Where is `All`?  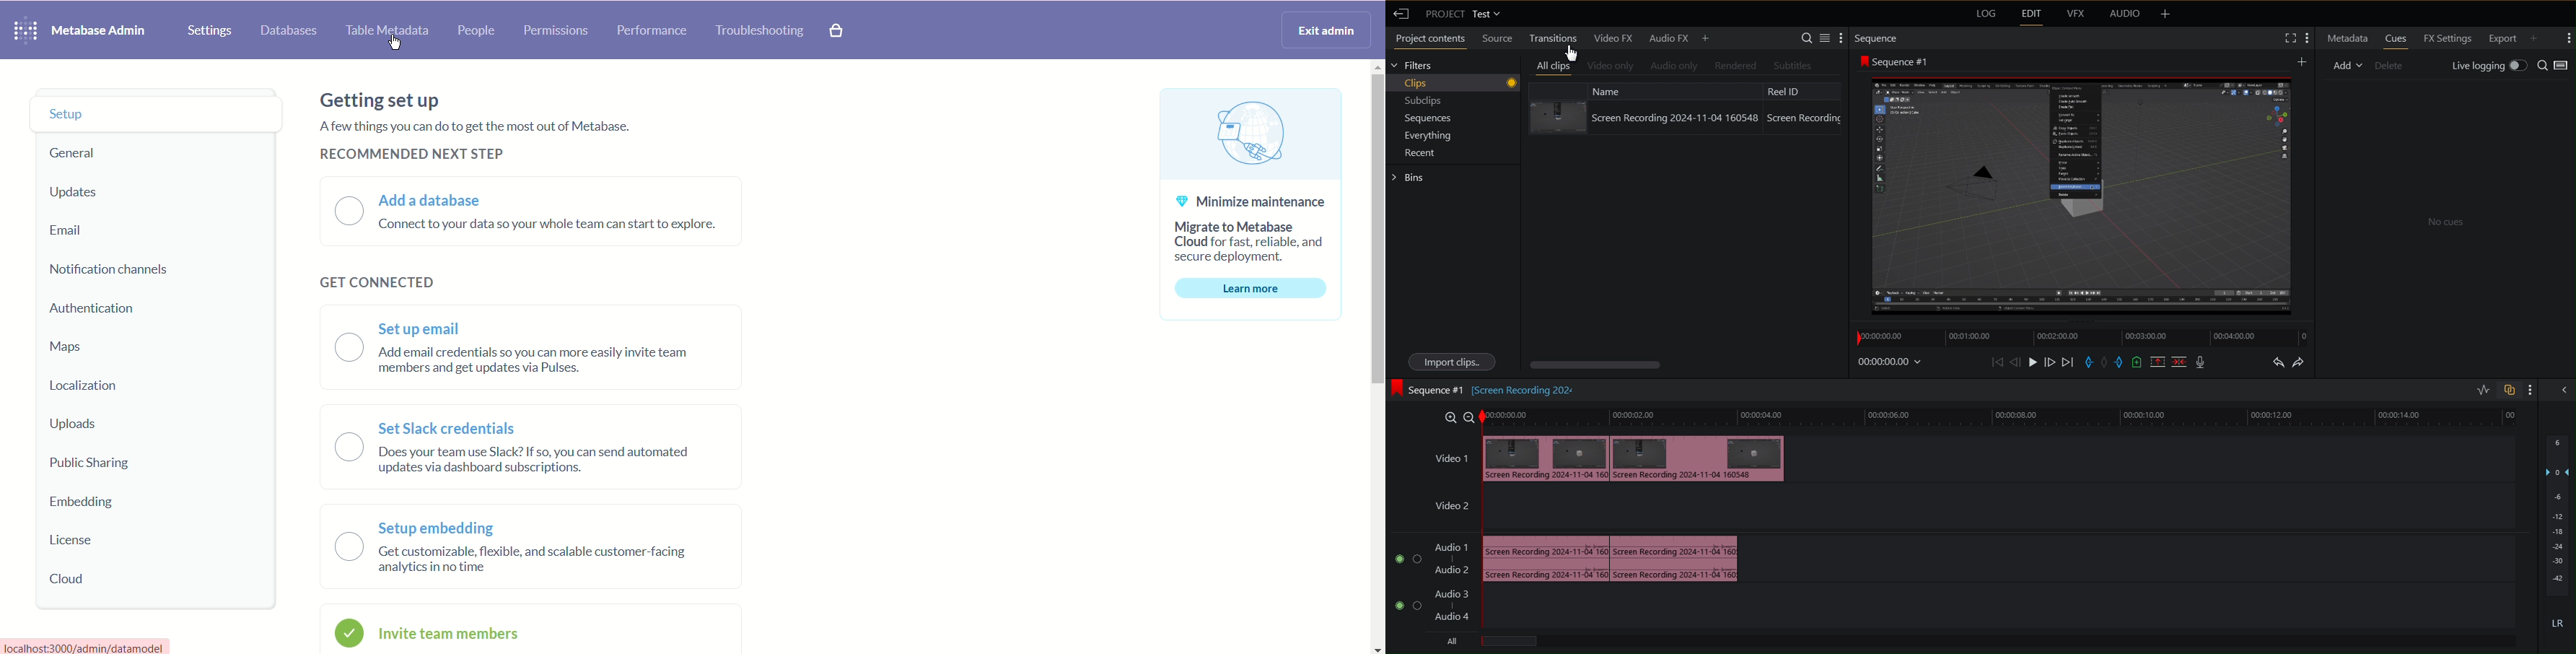 All is located at coordinates (1451, 640).